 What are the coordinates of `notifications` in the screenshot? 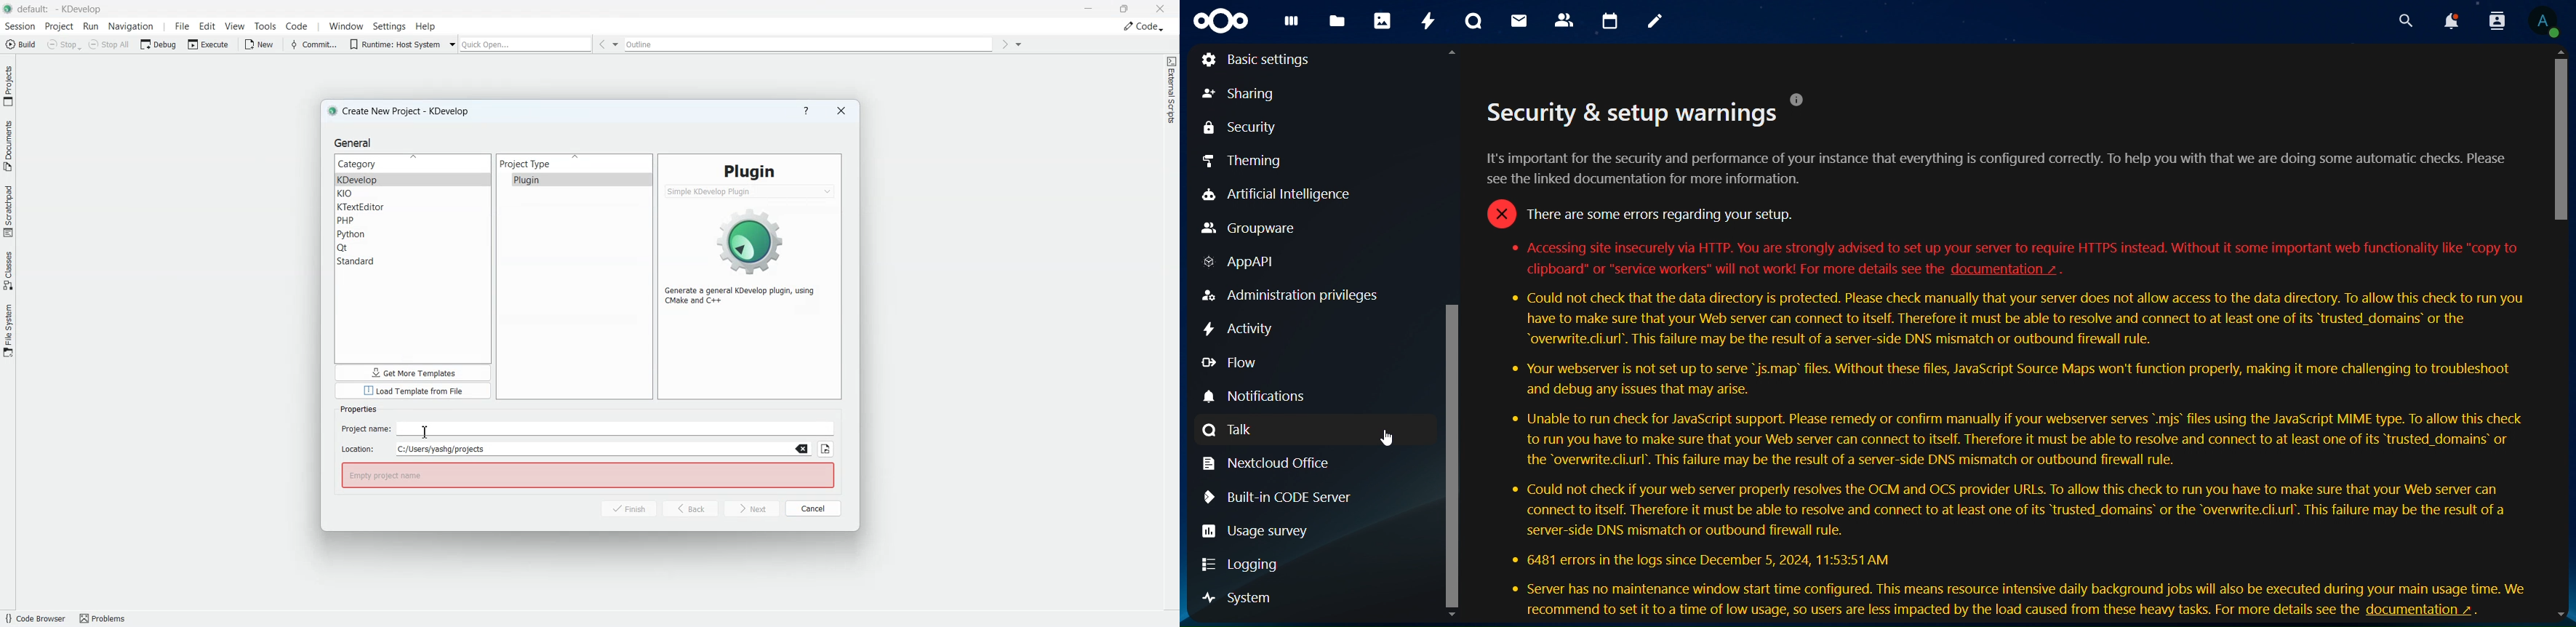 It's located at (2447, 22).